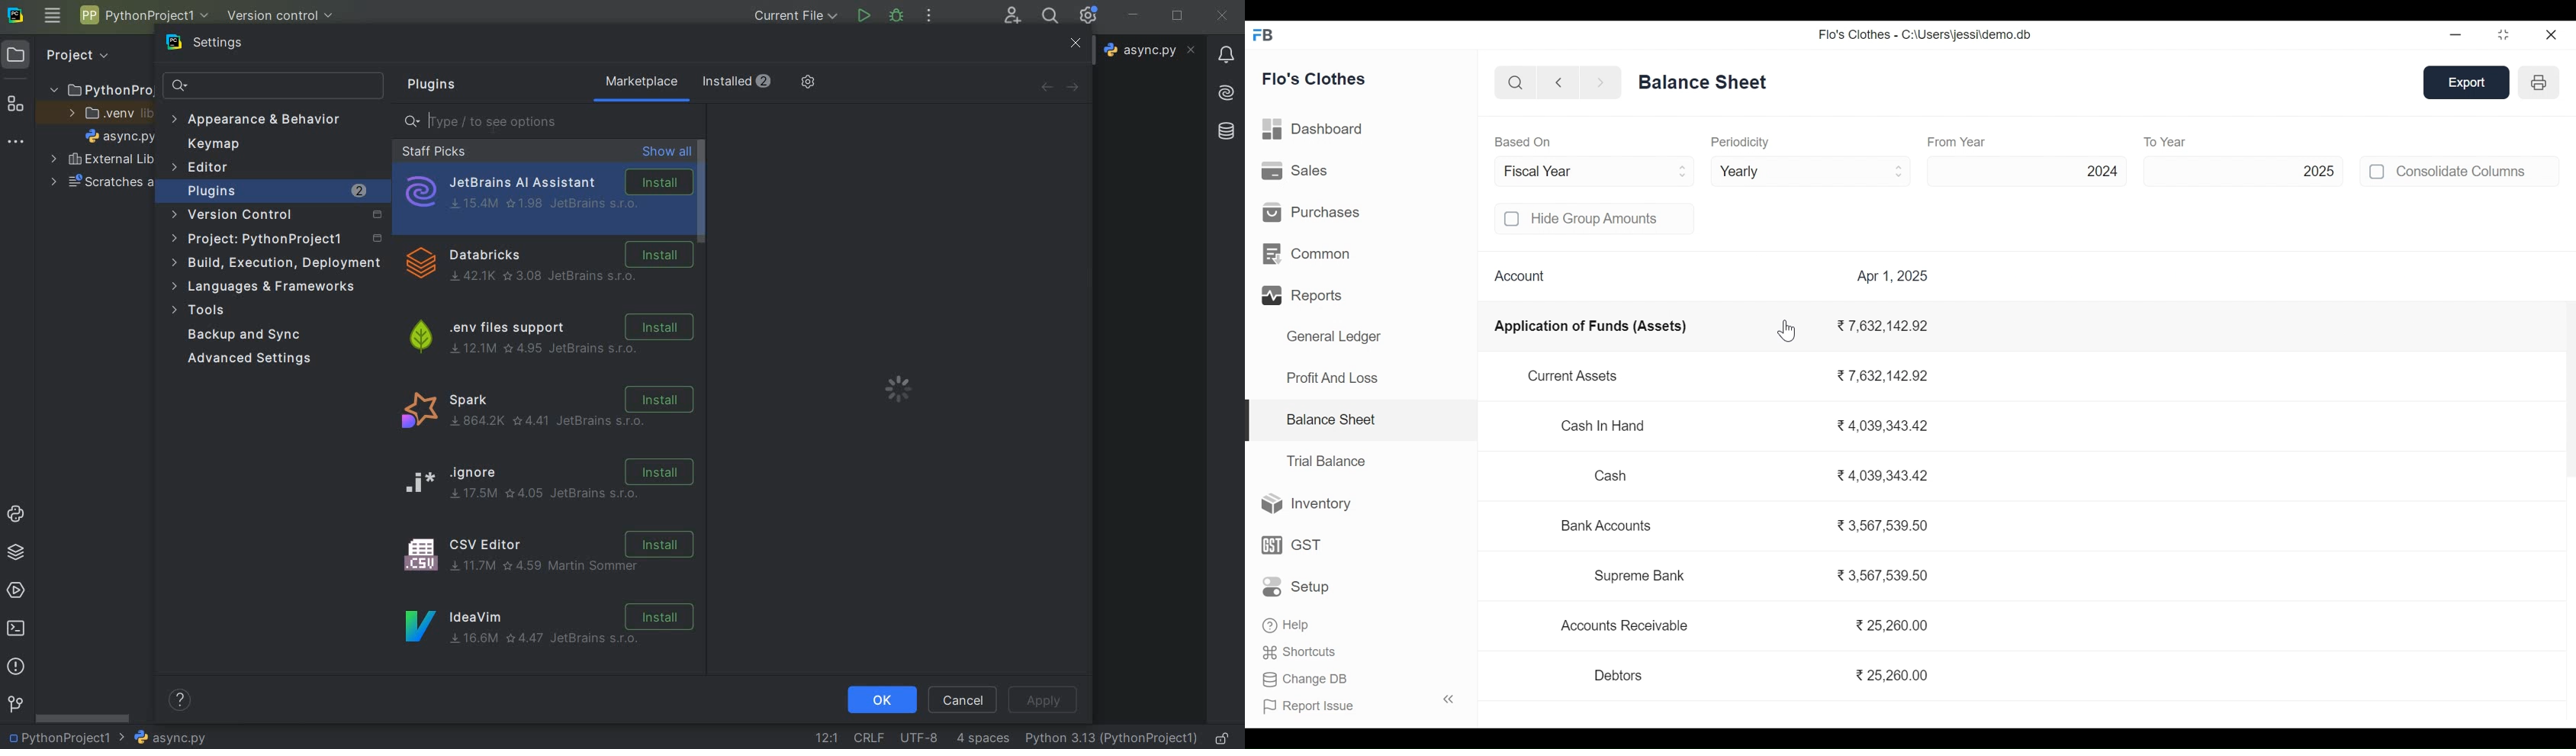  I want to click on restore view, so click(2505, 35).